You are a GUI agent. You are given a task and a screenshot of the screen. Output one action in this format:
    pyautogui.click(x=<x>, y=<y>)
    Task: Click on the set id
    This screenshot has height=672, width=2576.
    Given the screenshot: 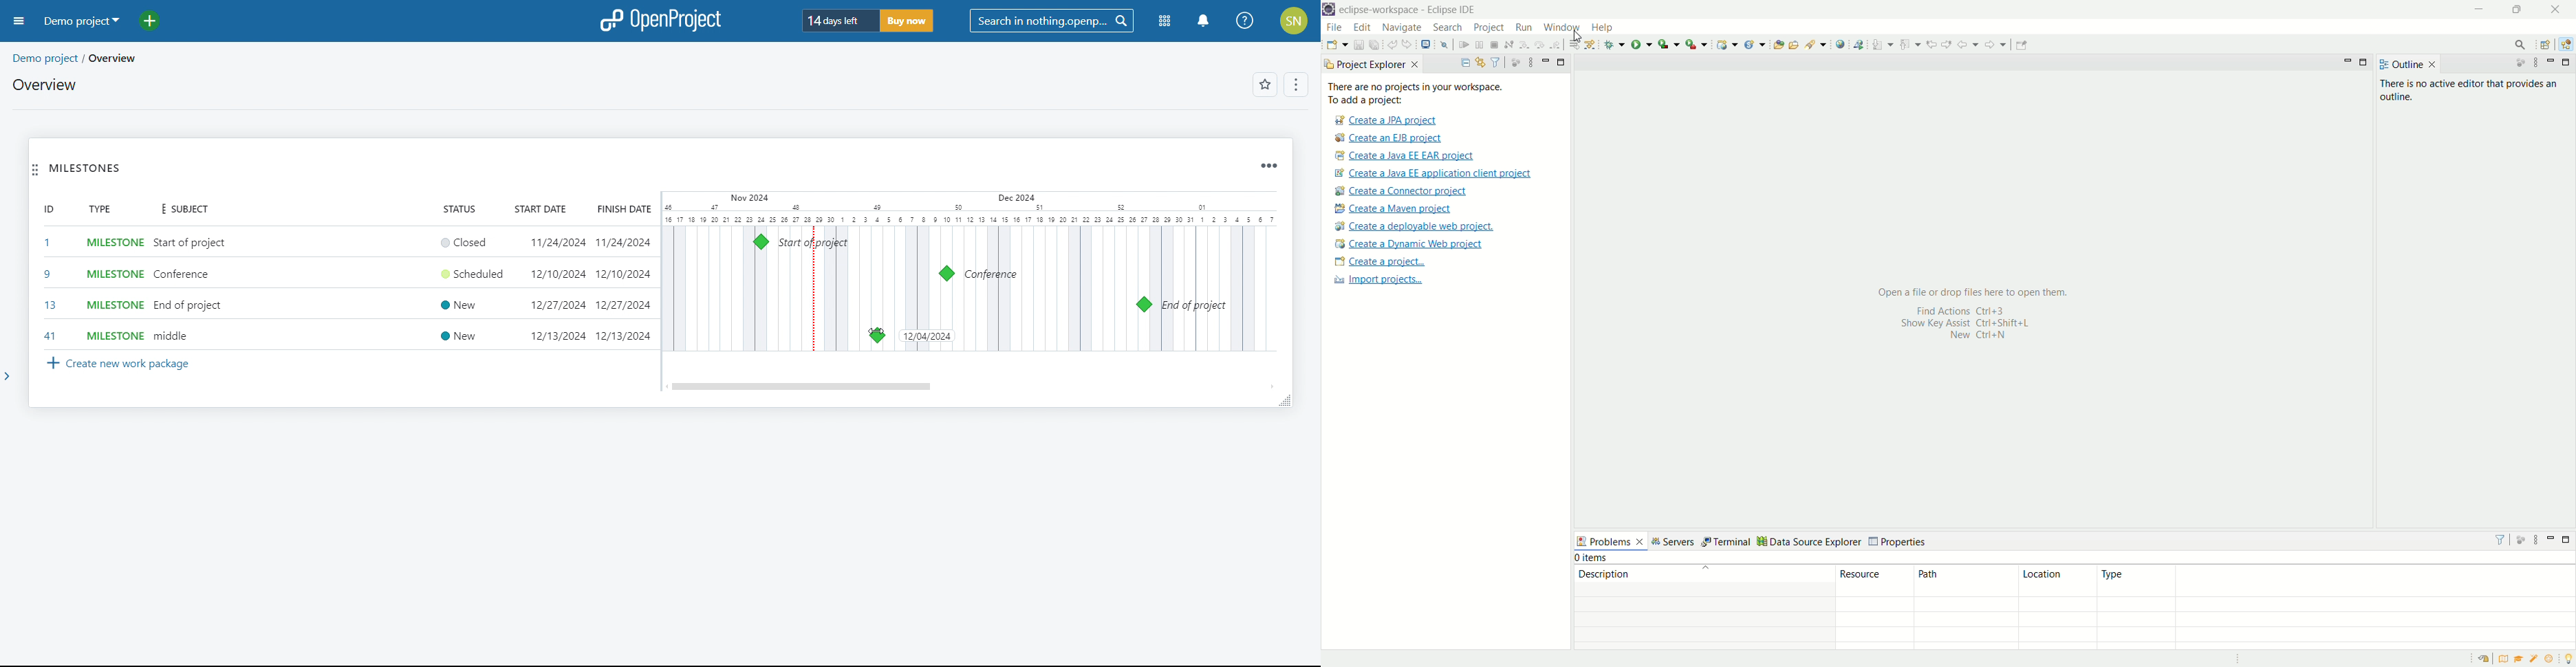 What is the action you would take?
    pyautogui.click(x=49, y=289)
    